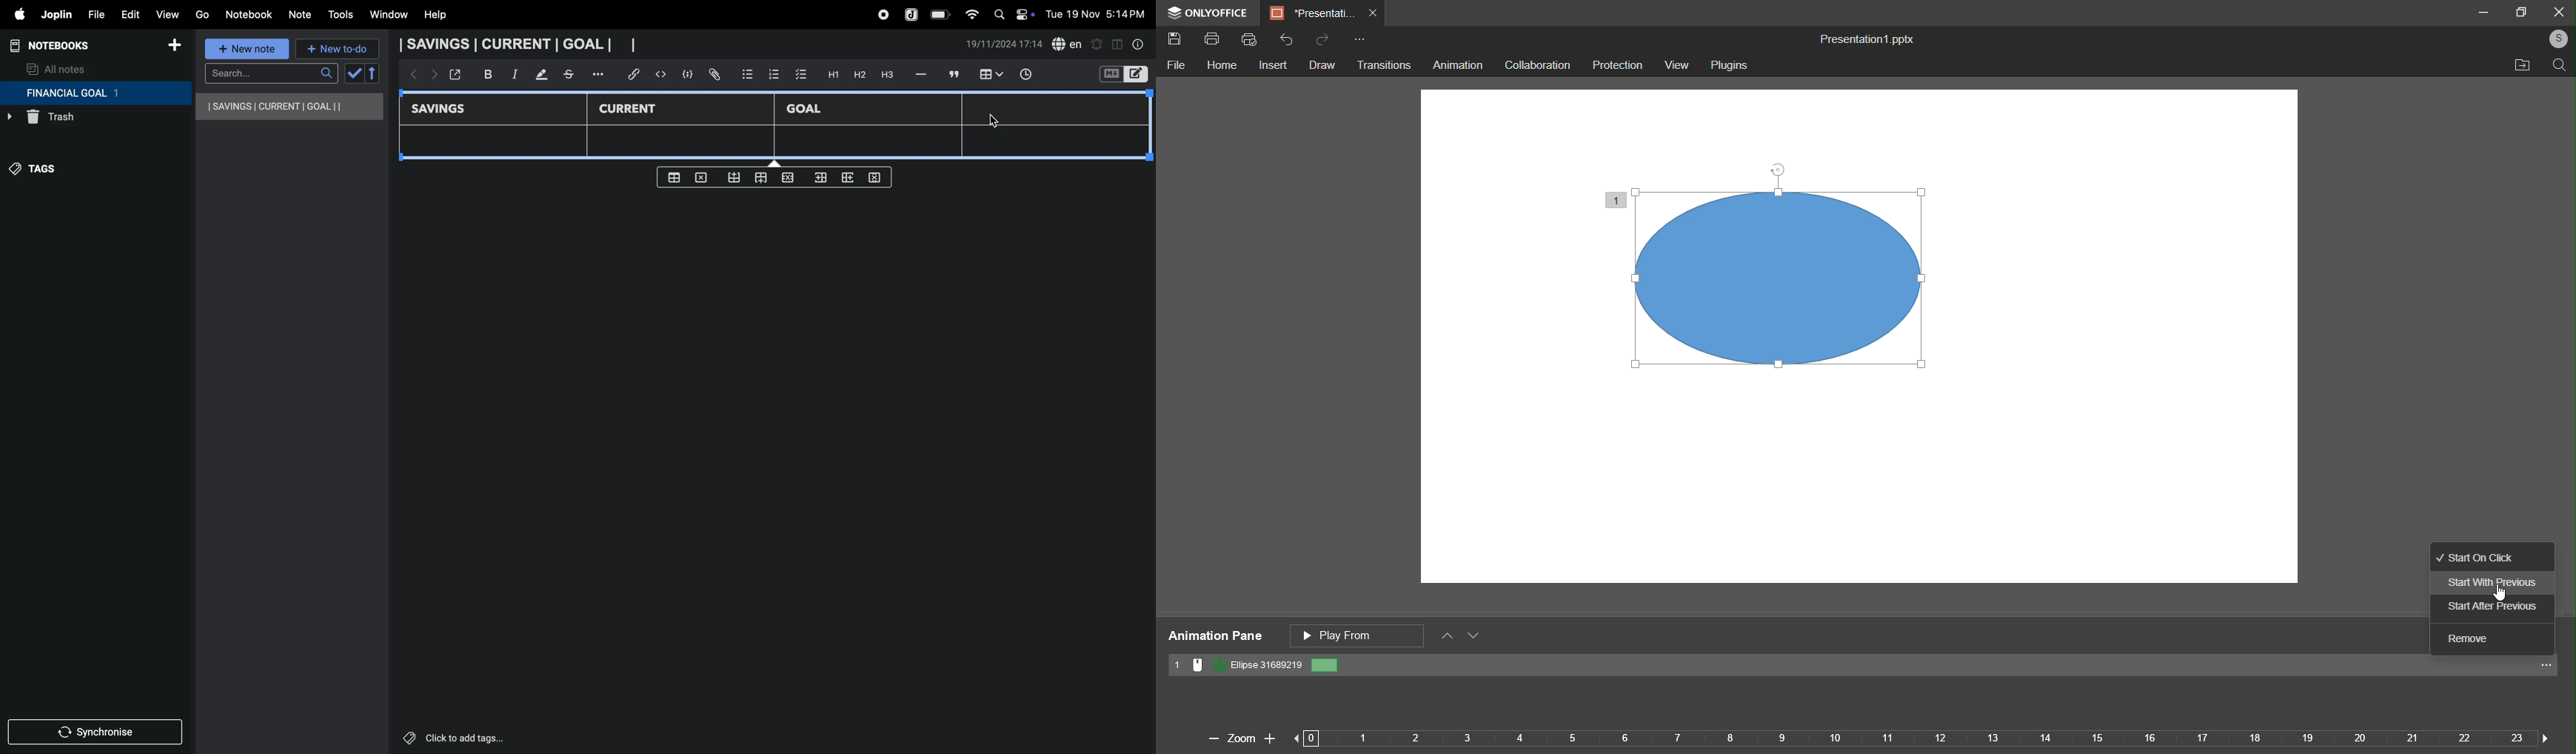 This screenshot has height=756, width=2576. What do you see at coordinates (735, 178) in the screenshot?
I see `from bottom` at bounding box center [735, 178].